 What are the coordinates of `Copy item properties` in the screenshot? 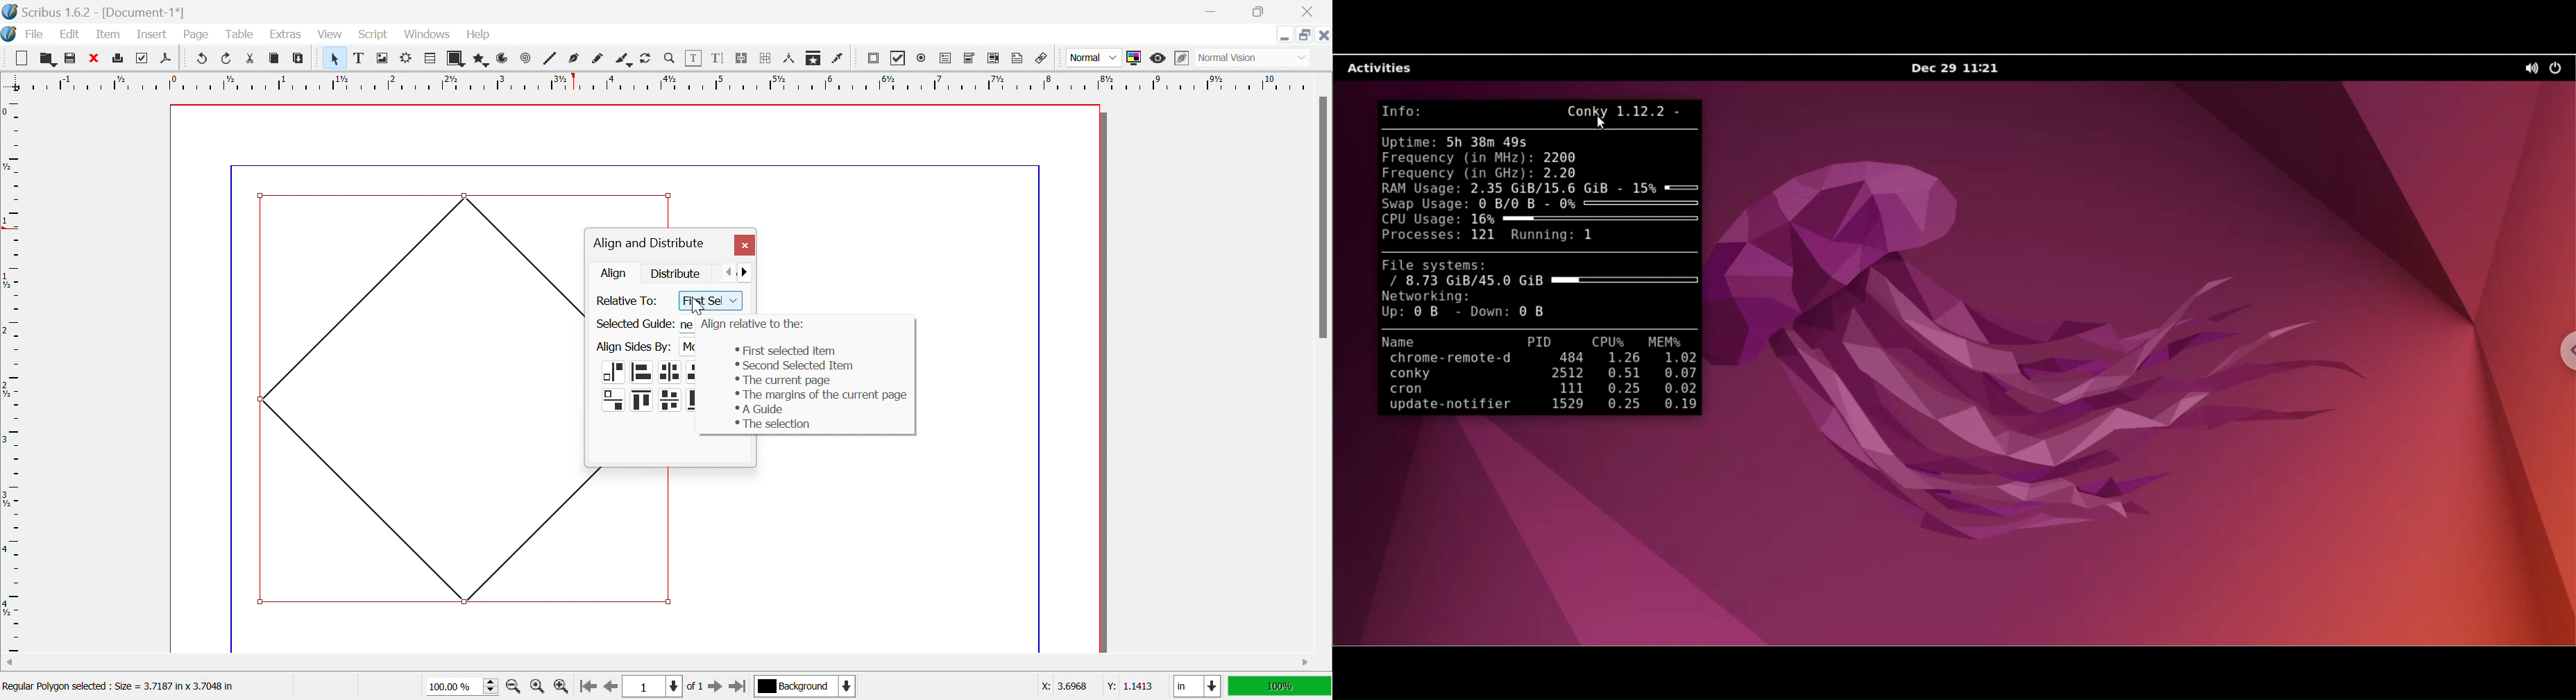 It's located at (812, 59).